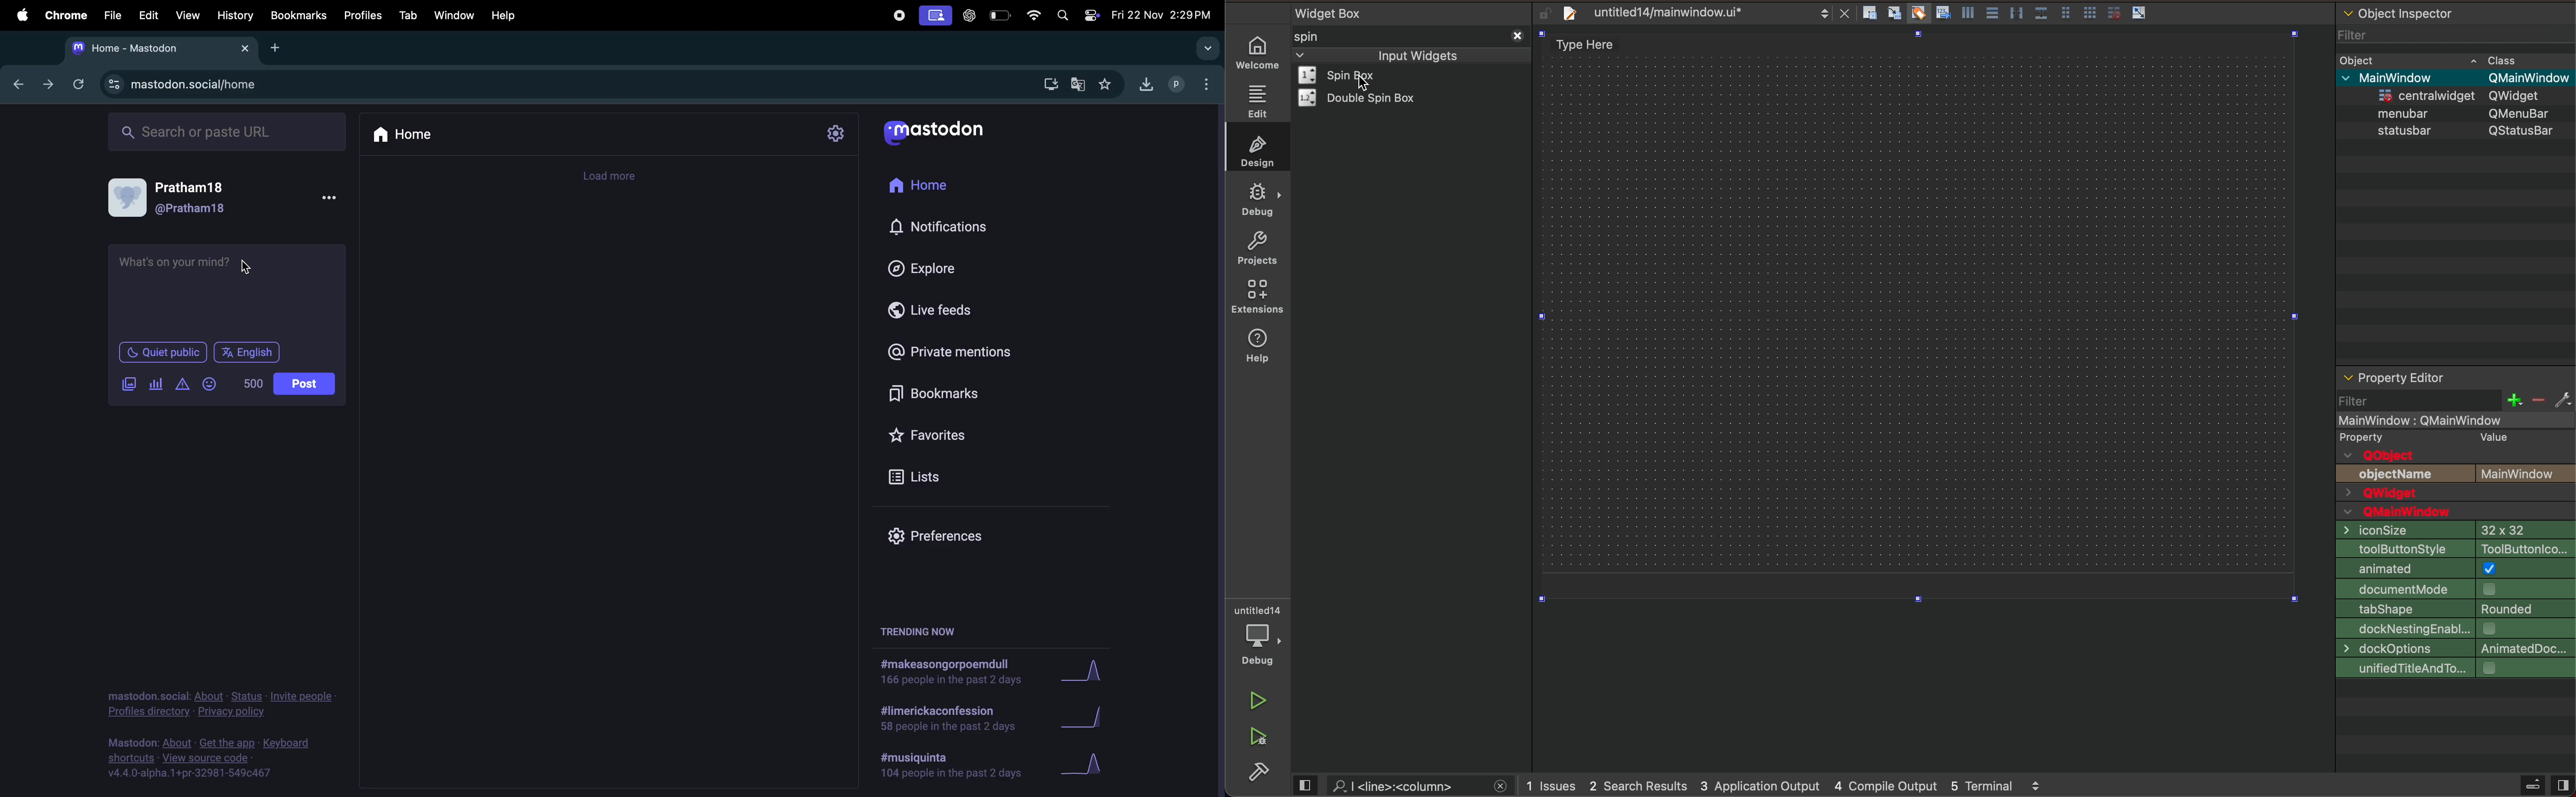  What do you see at coordinates (360, 15) in the screenshot?
I see `profiles` at bounding box center [360, 15].